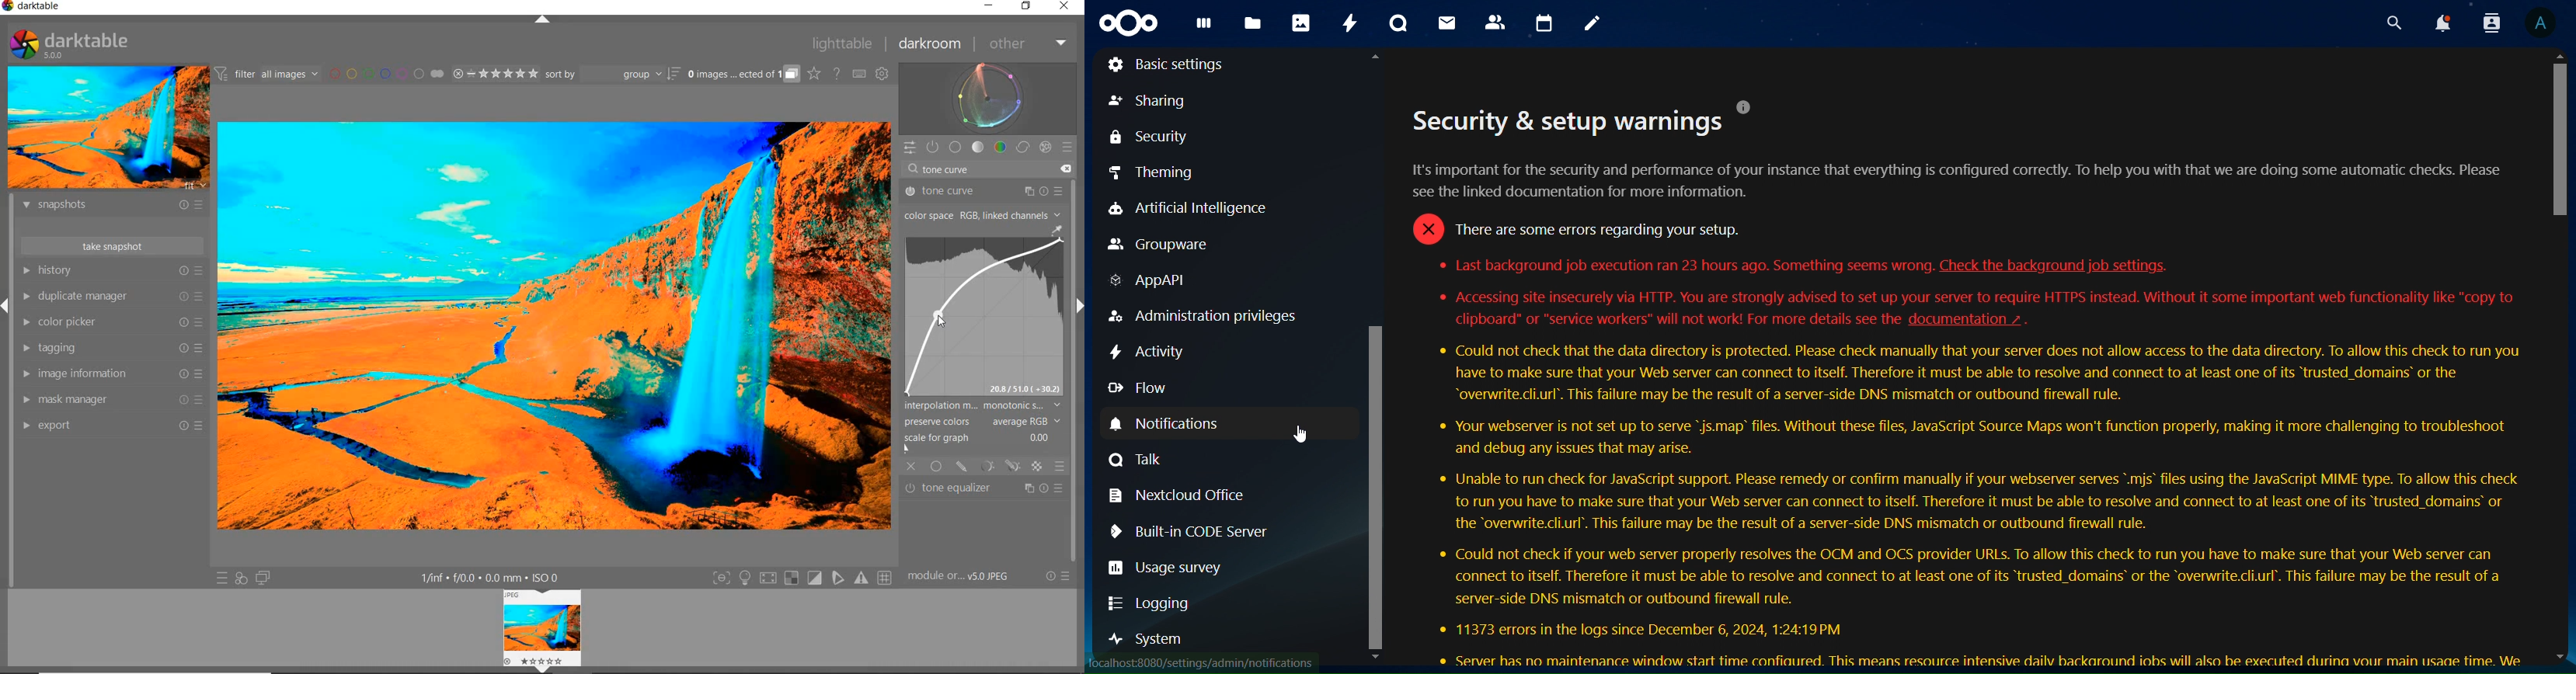 The image size is (2576, 700). What do you see at coordinates (1254, 23) in the screenshot?
I see `files` at bounding box center [1254, 23].